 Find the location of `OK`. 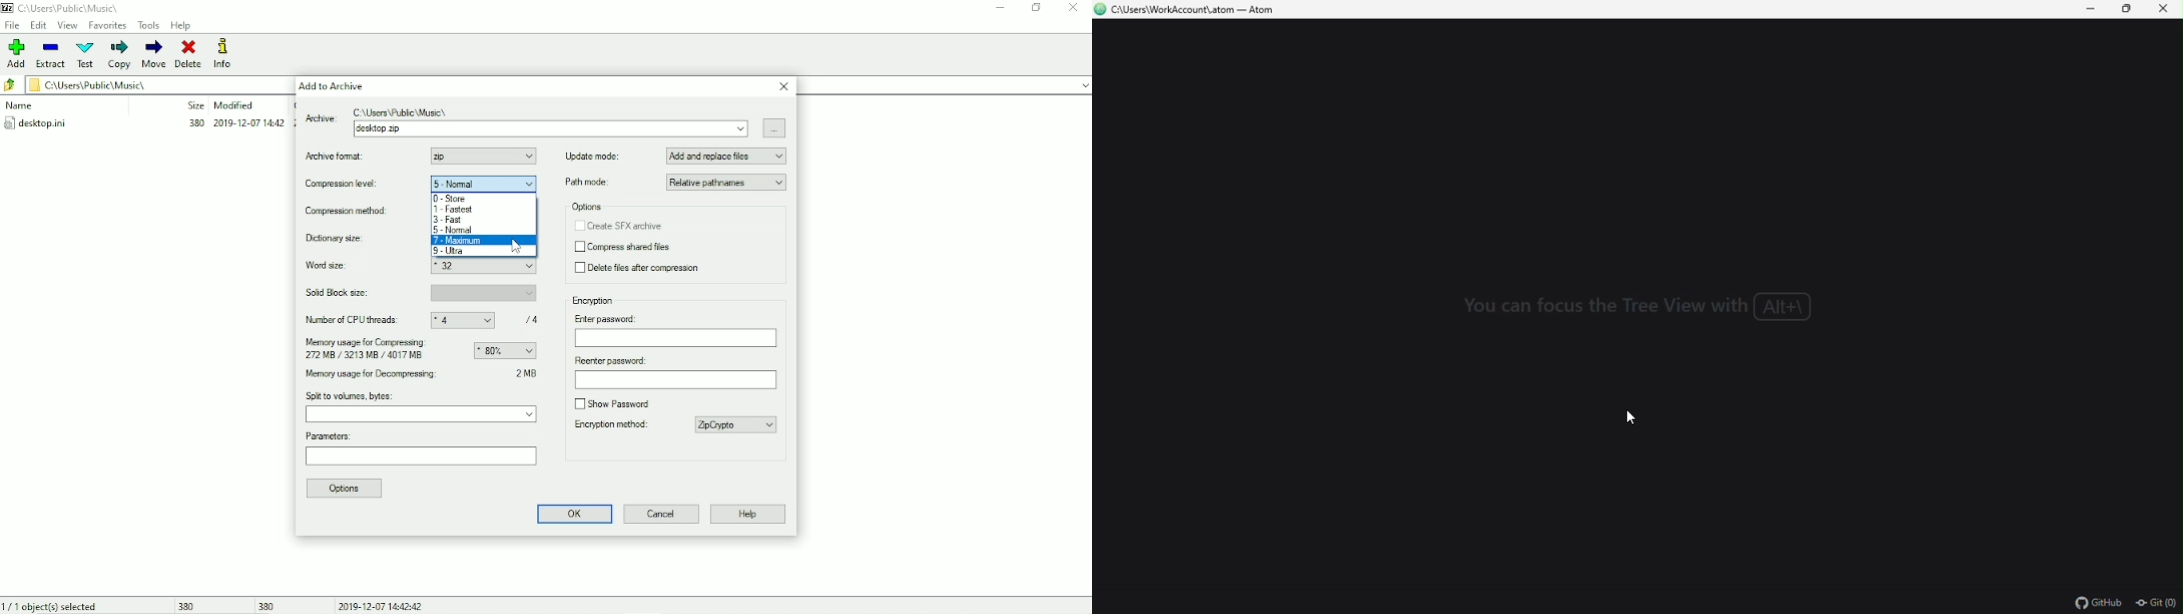

OK is located at coordinates (572, 514).